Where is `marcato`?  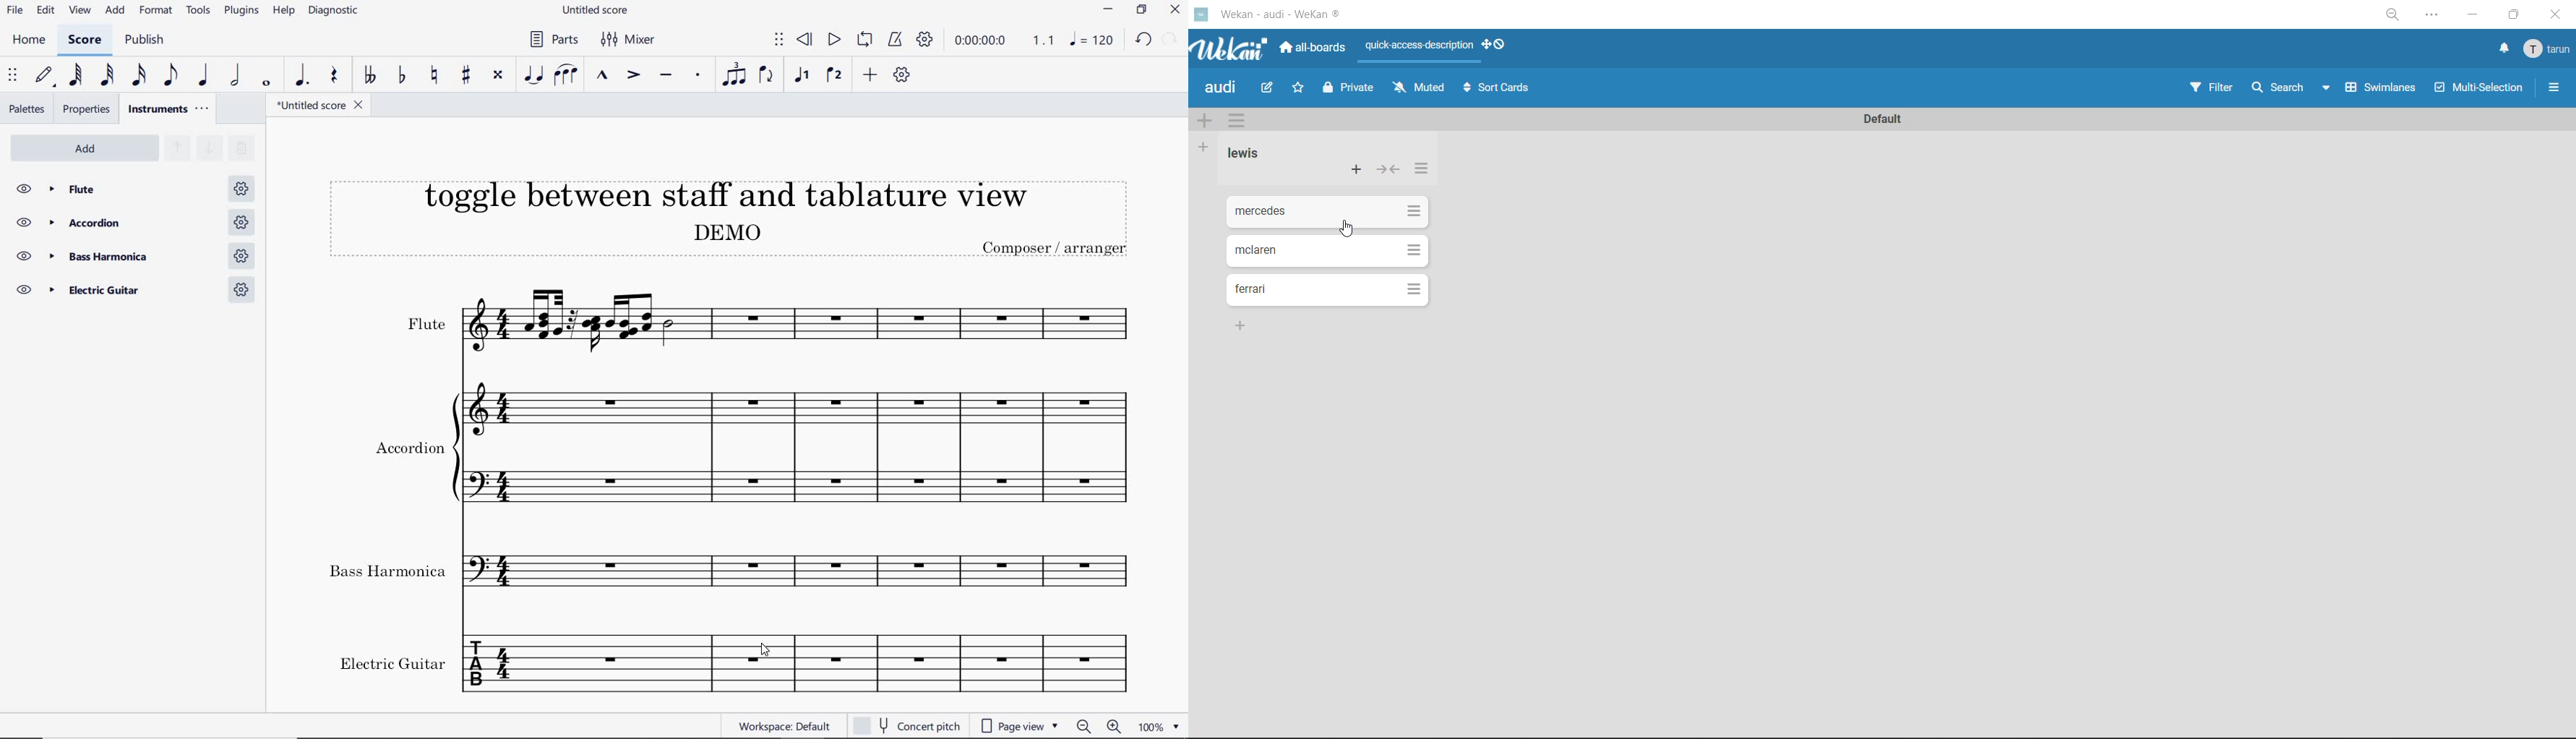
marcato is located at coordinates (604, 76).